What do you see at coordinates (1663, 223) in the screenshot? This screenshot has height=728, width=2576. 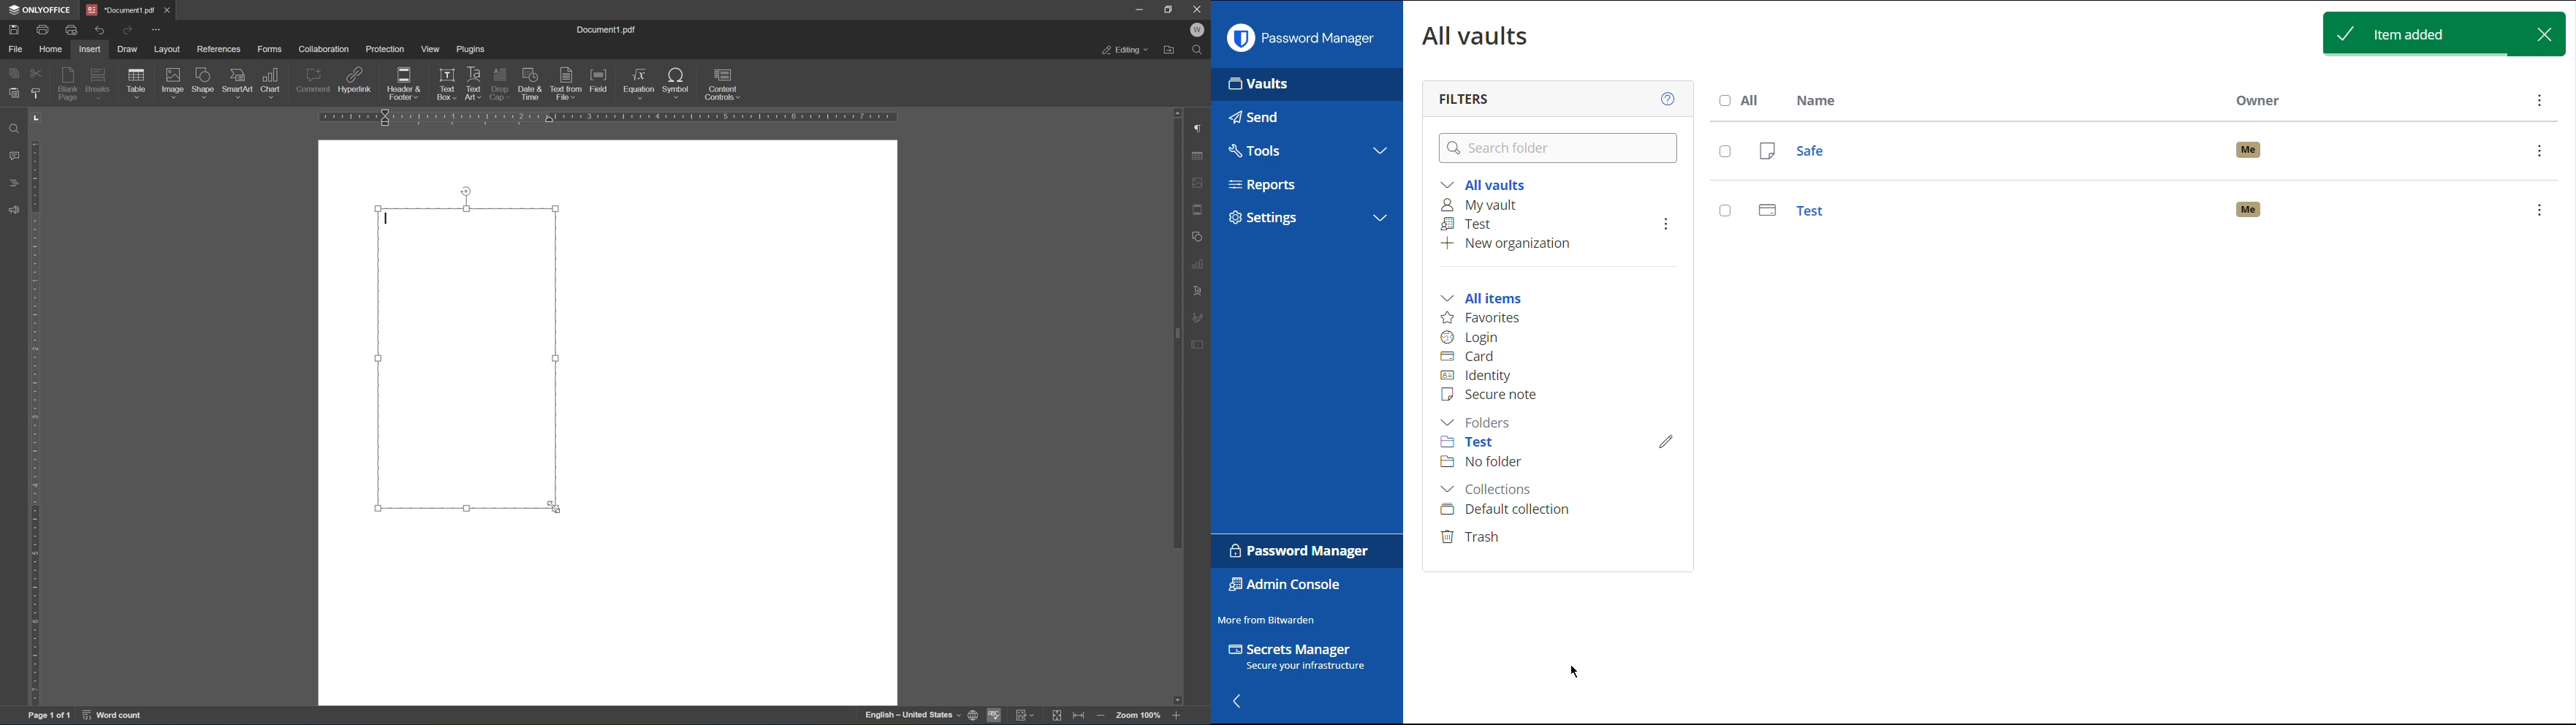 I see `More Options` at bounding box center [1663, 223].